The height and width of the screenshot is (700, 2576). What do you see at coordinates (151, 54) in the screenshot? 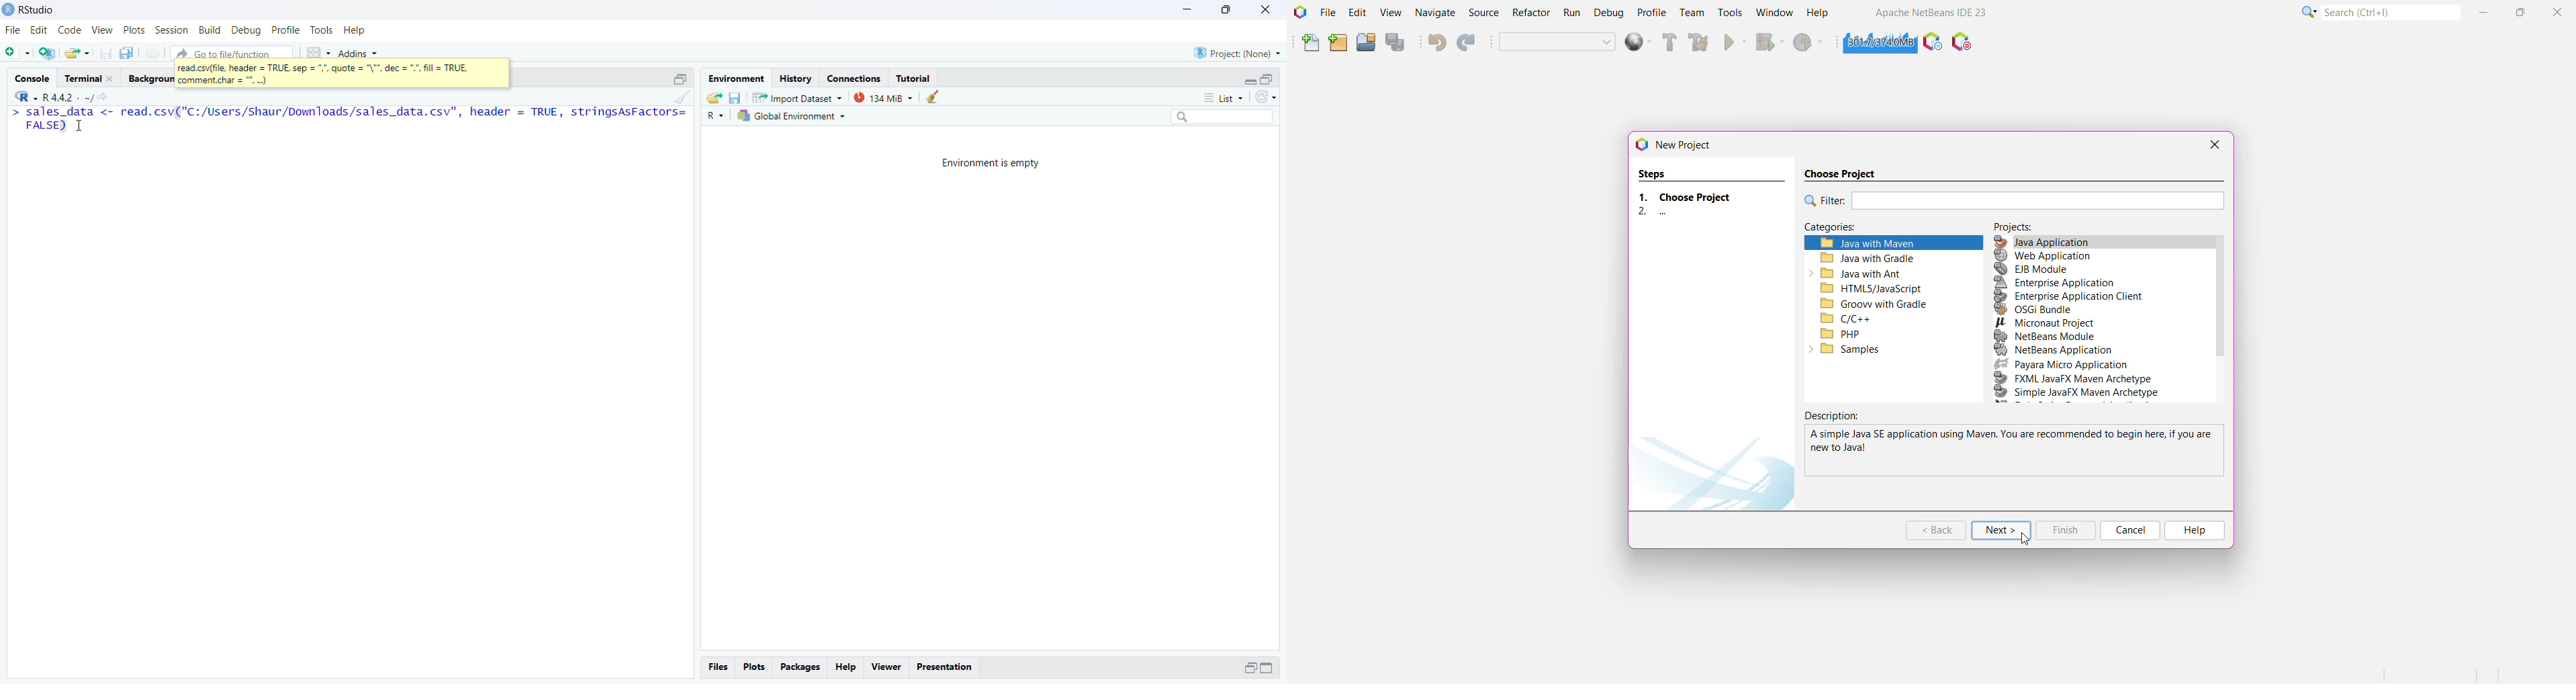
I see `Print the current file` at bounding box center [151, 54].